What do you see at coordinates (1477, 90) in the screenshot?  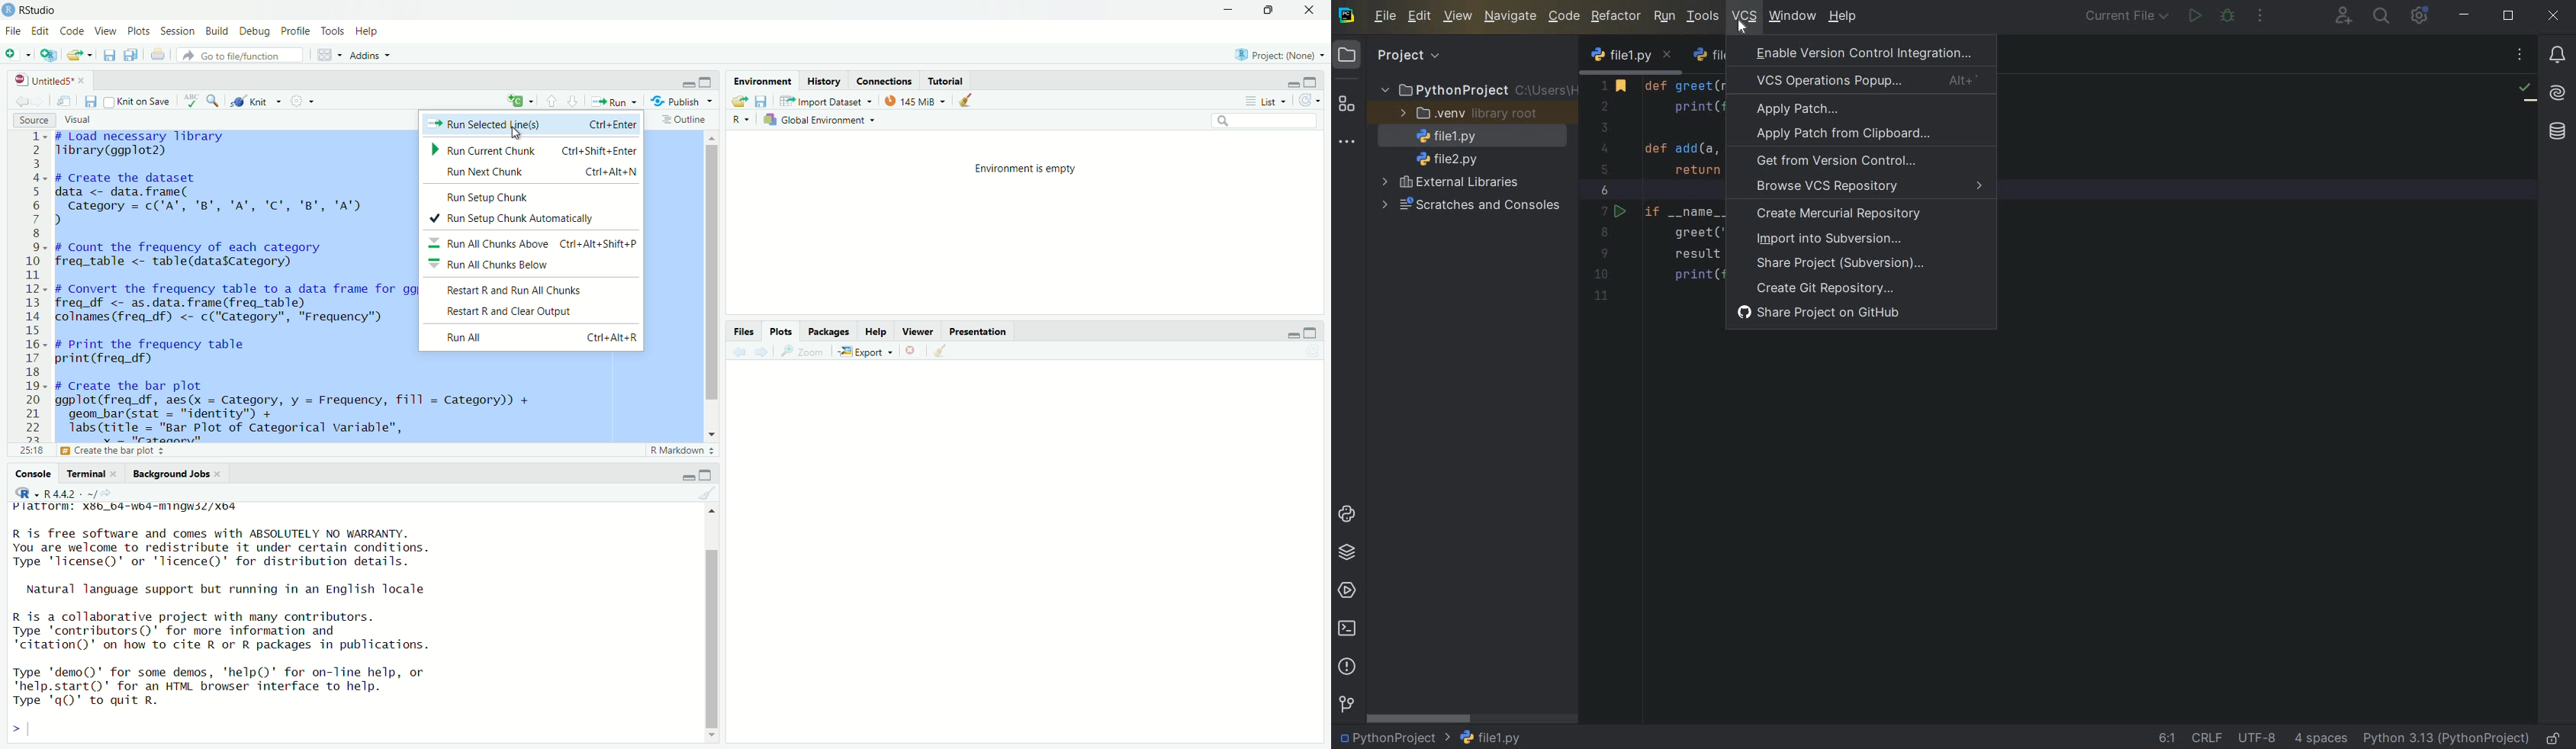 I see `project folder` at bounding box center [1477, 90].